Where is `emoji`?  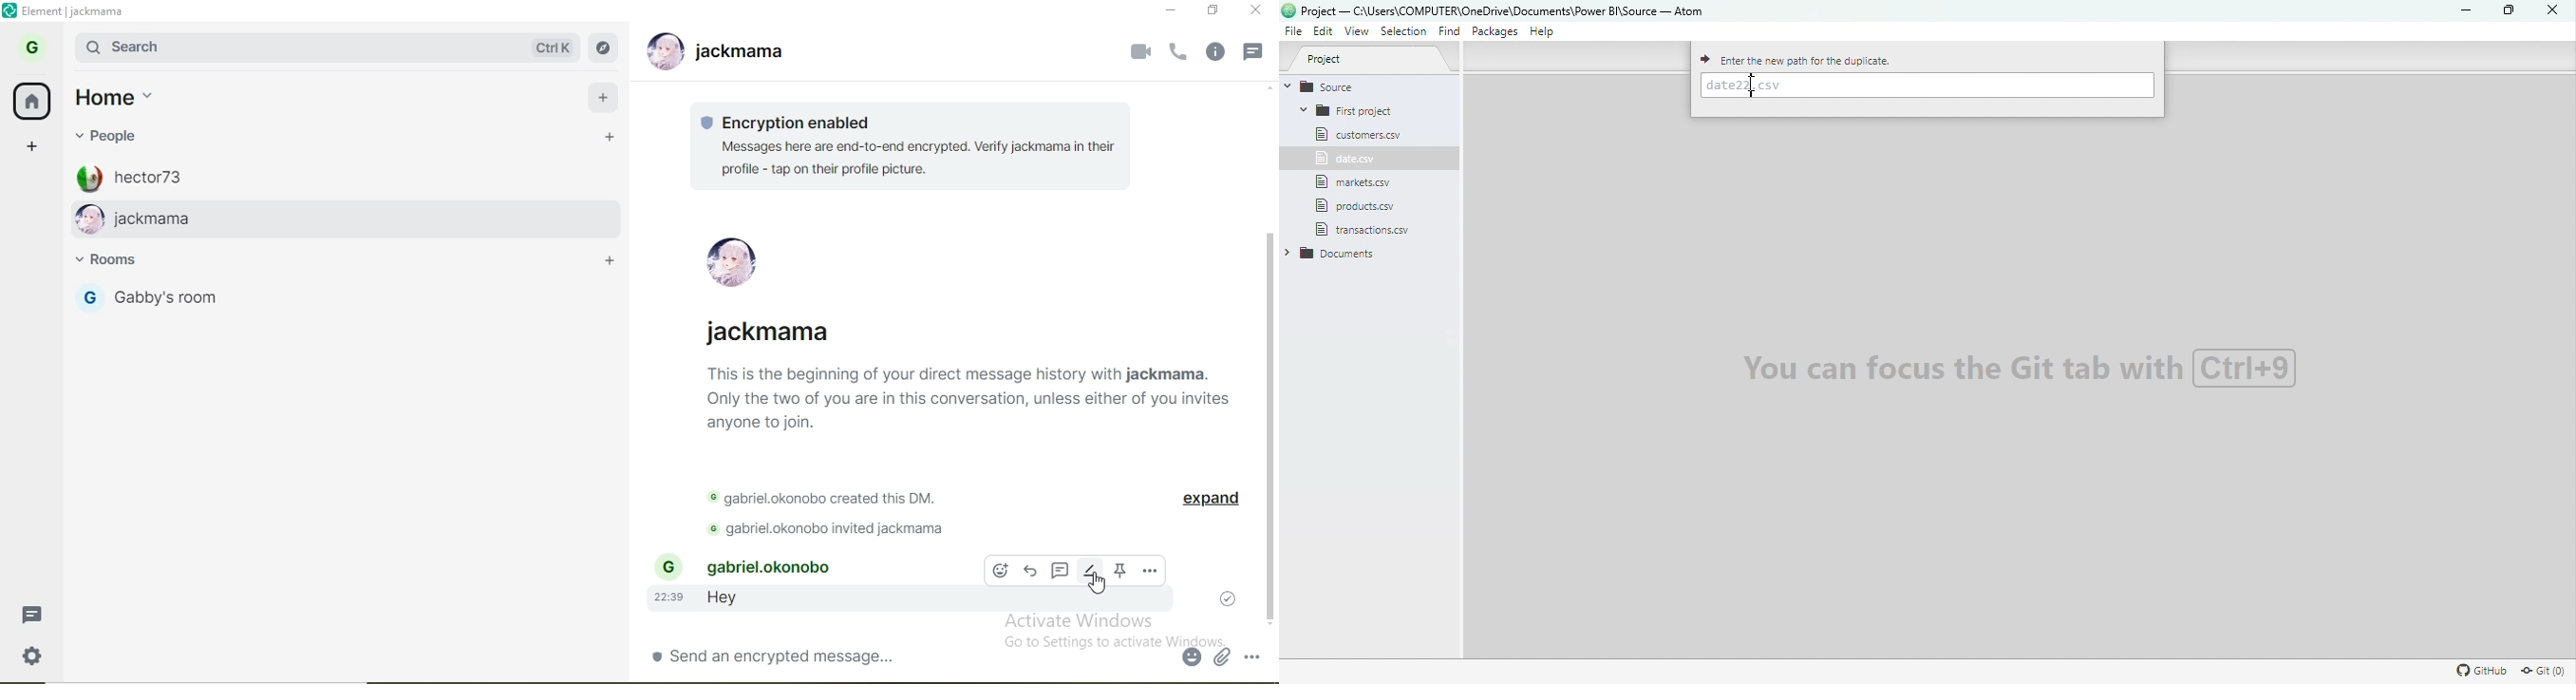
emoji is located at coordinates (1191, 656).